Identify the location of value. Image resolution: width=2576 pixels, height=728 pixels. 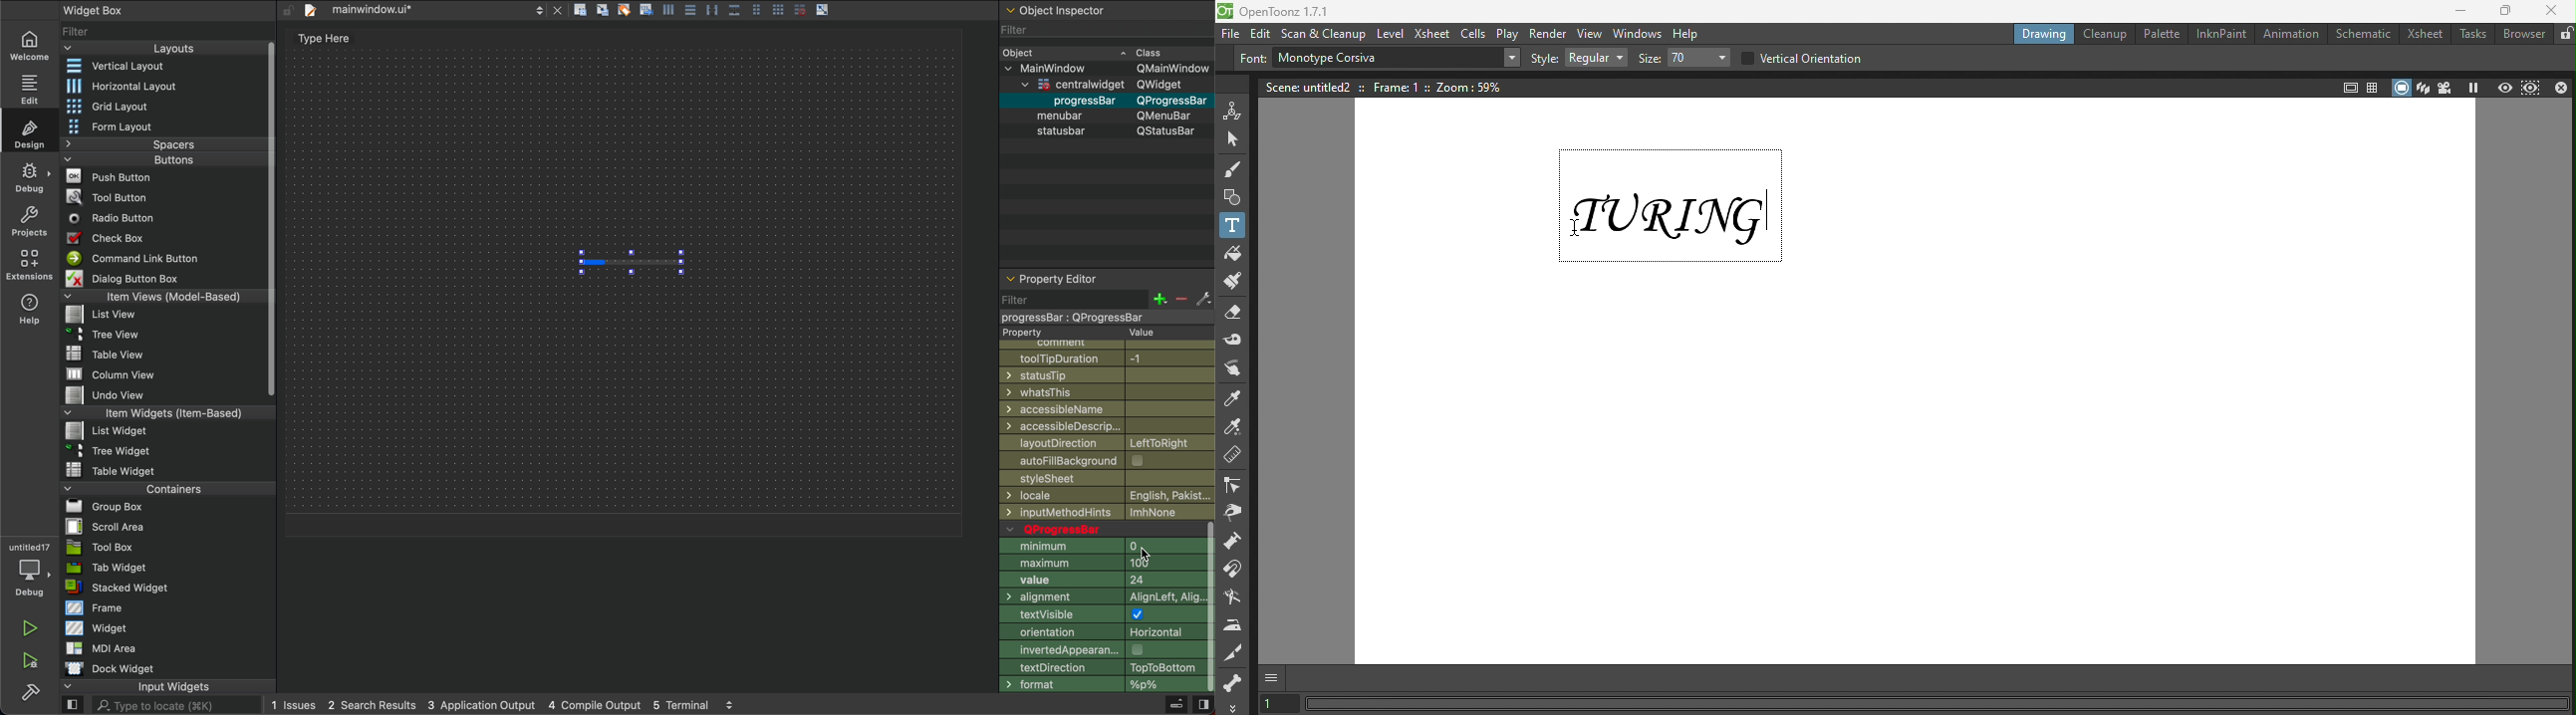
(1101, 582).